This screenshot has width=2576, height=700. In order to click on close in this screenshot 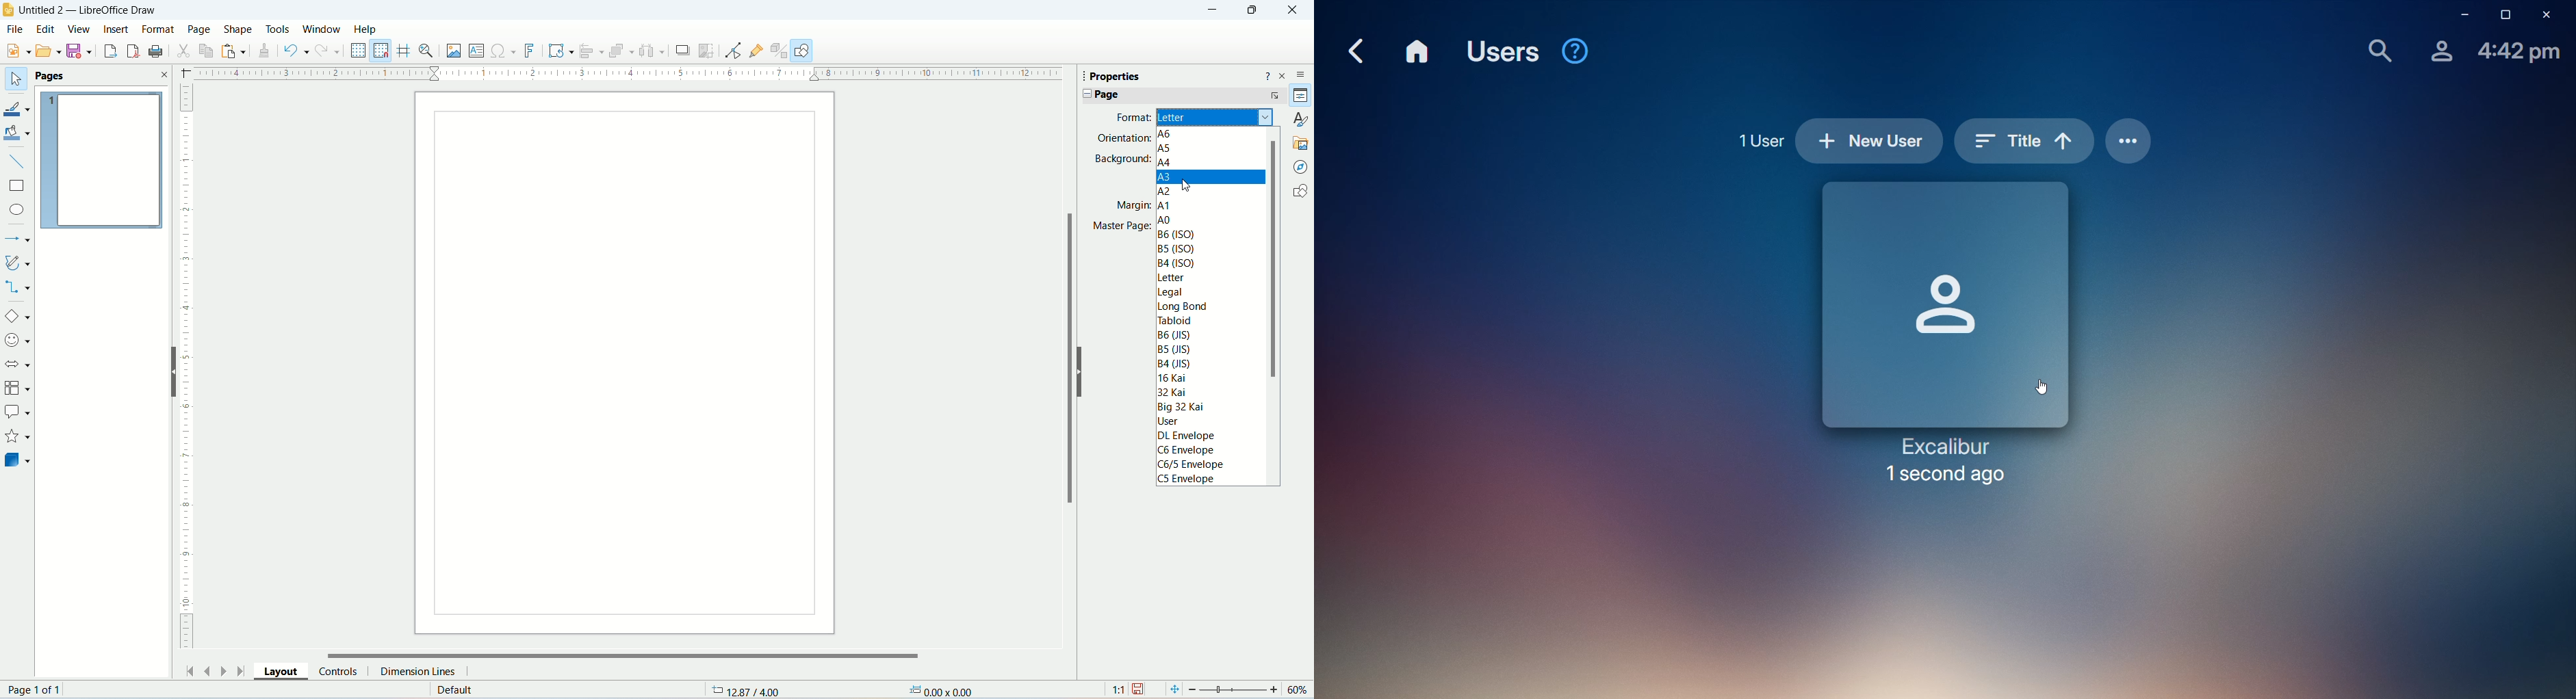, I will do `click(1282, 77)`.